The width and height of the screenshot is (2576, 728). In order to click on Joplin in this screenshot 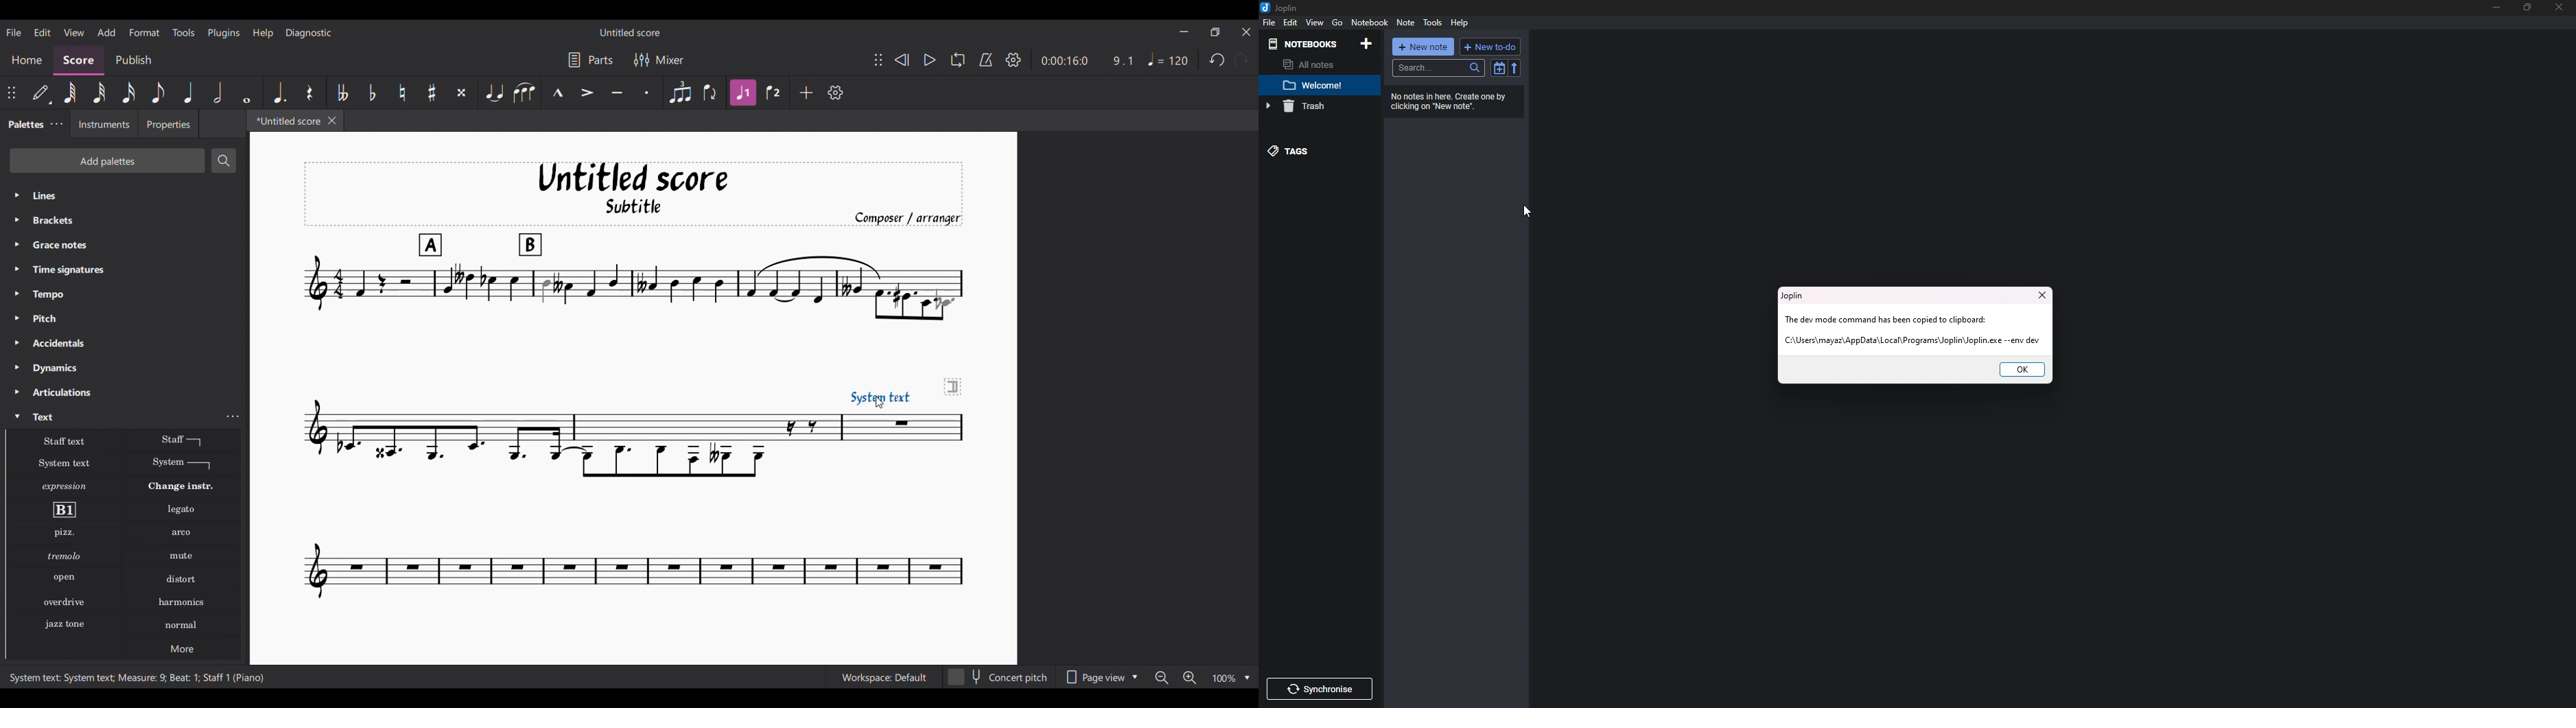, I will do `click(1794, 296)`.